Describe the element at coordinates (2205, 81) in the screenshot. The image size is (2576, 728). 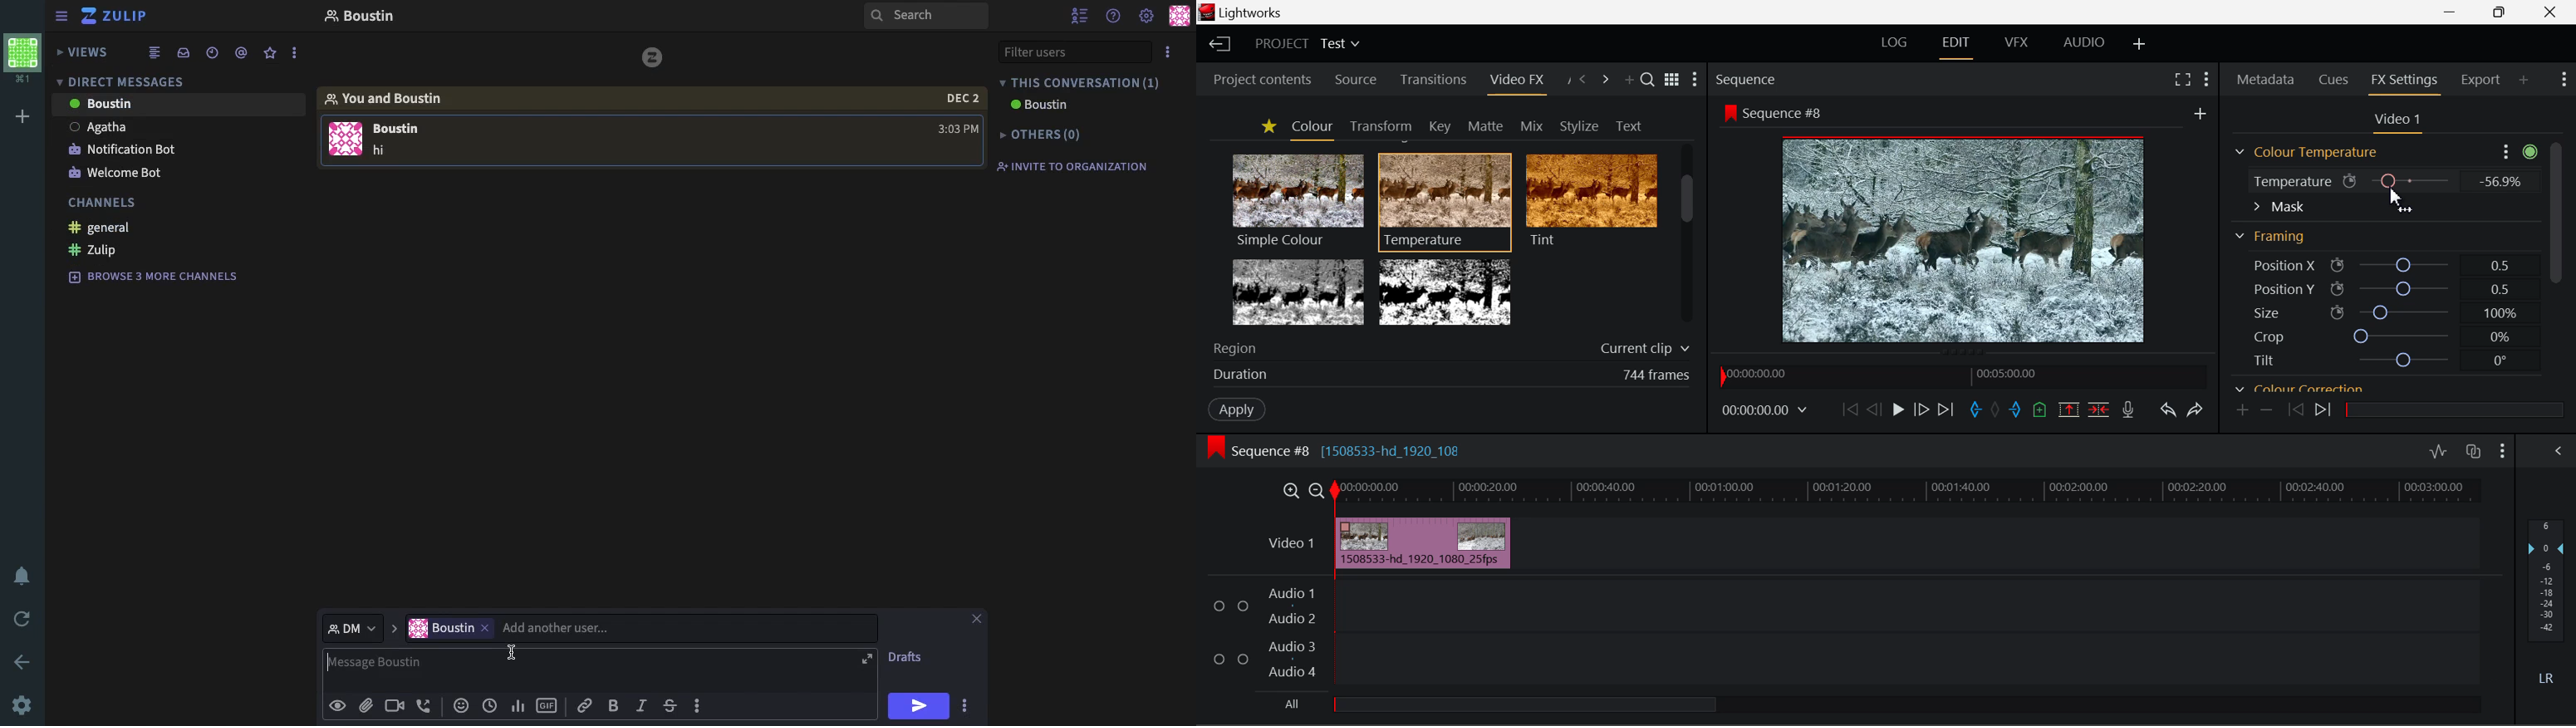
I see `Show Settings` at that location.